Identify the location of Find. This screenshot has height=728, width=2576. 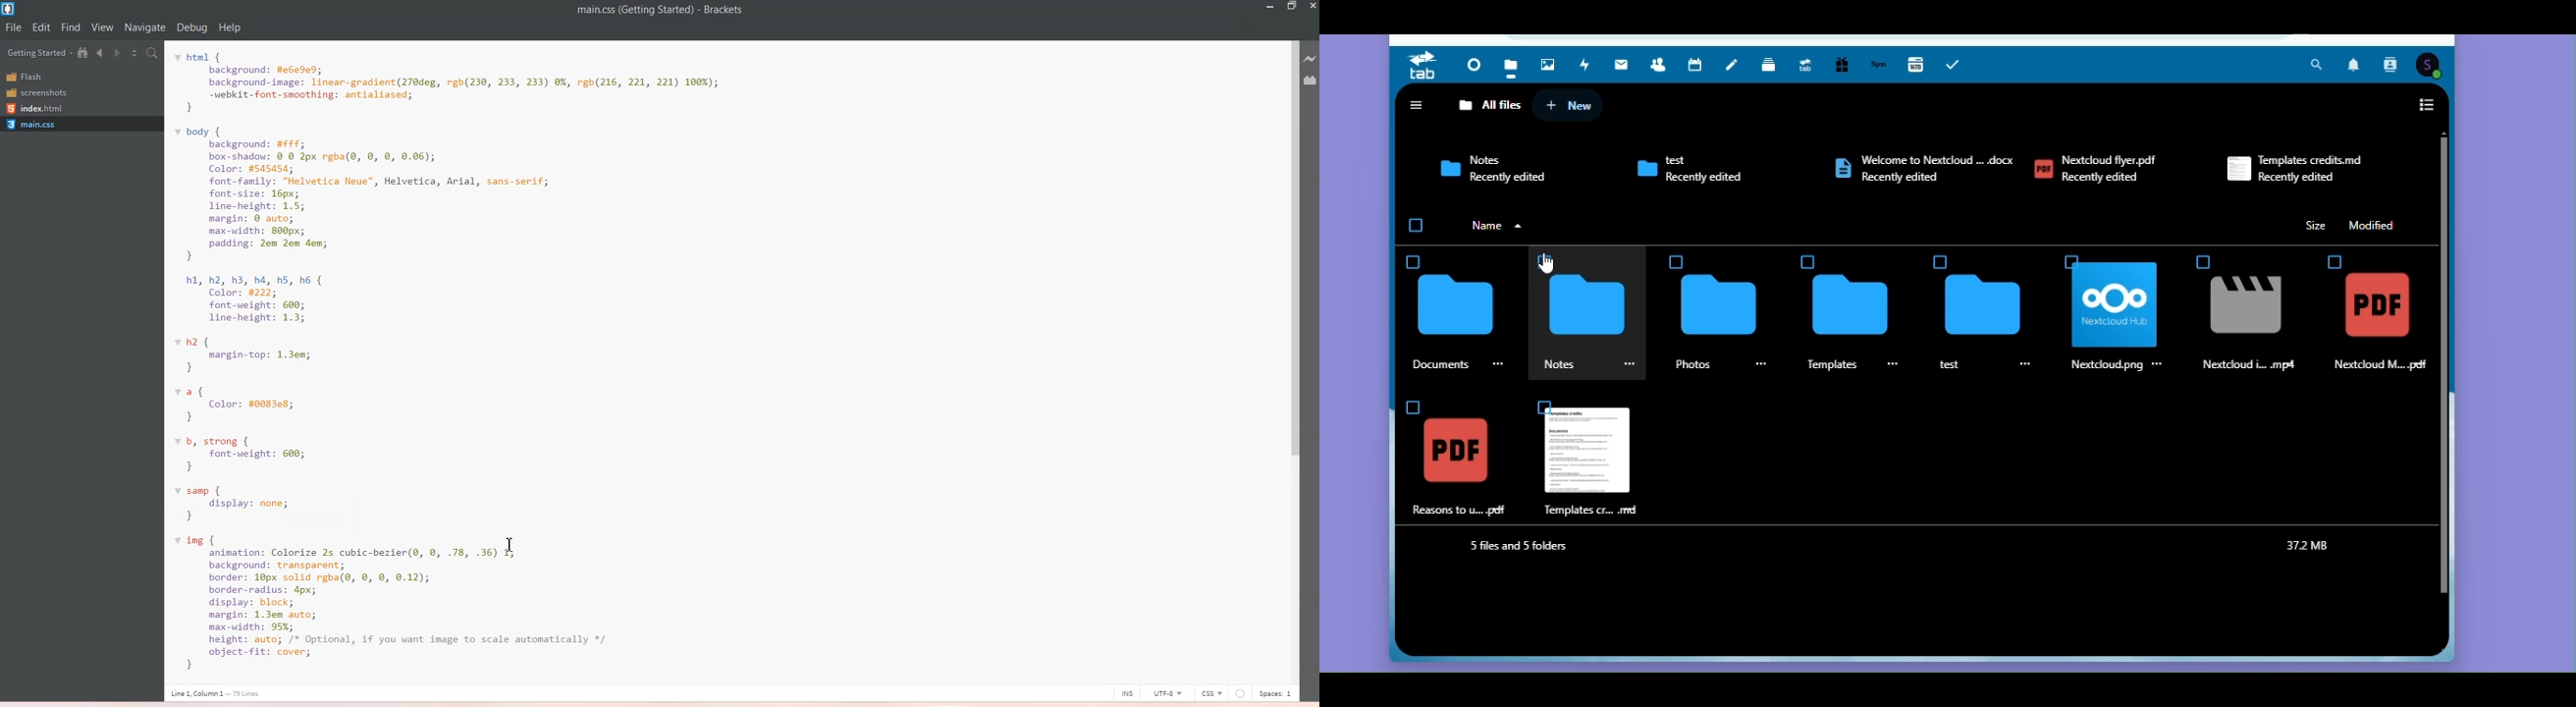
(71, 27).